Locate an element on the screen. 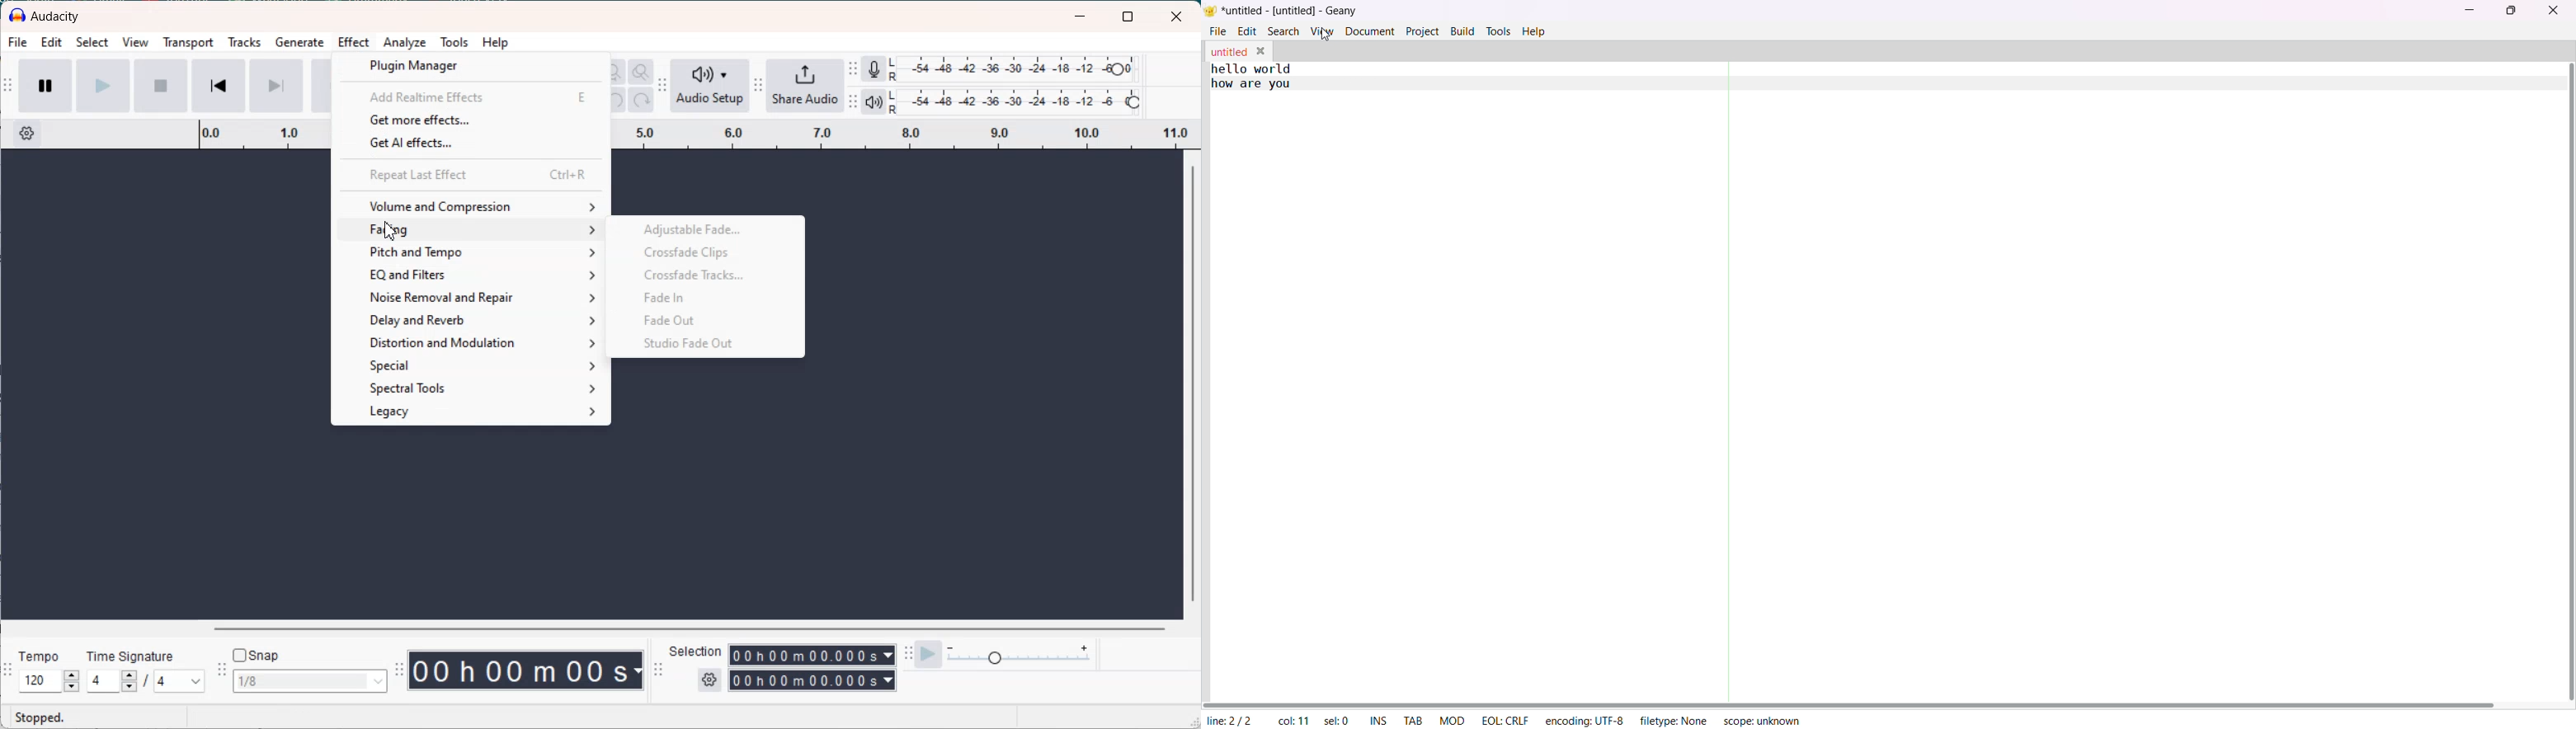 This screenshot has height=756, width=2576. Audacity time toolbar is located at coordinates (399, 670).